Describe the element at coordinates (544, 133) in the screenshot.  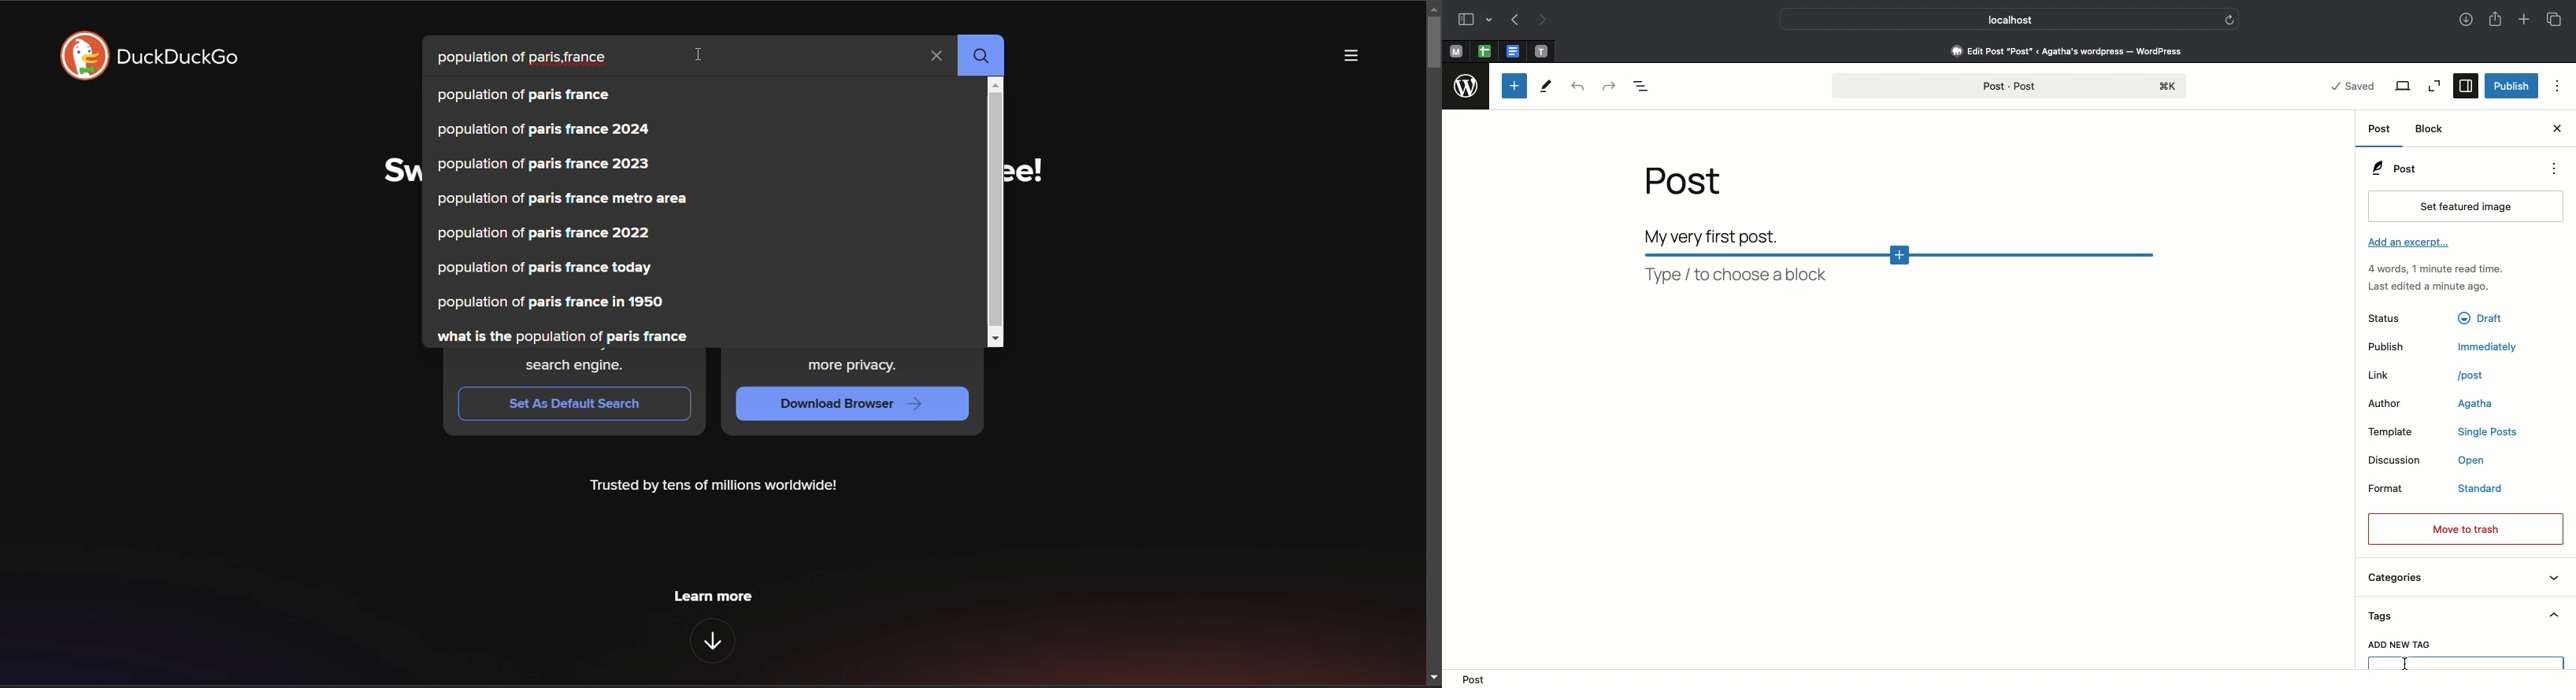
I see `population of paris france 2024` at that location.